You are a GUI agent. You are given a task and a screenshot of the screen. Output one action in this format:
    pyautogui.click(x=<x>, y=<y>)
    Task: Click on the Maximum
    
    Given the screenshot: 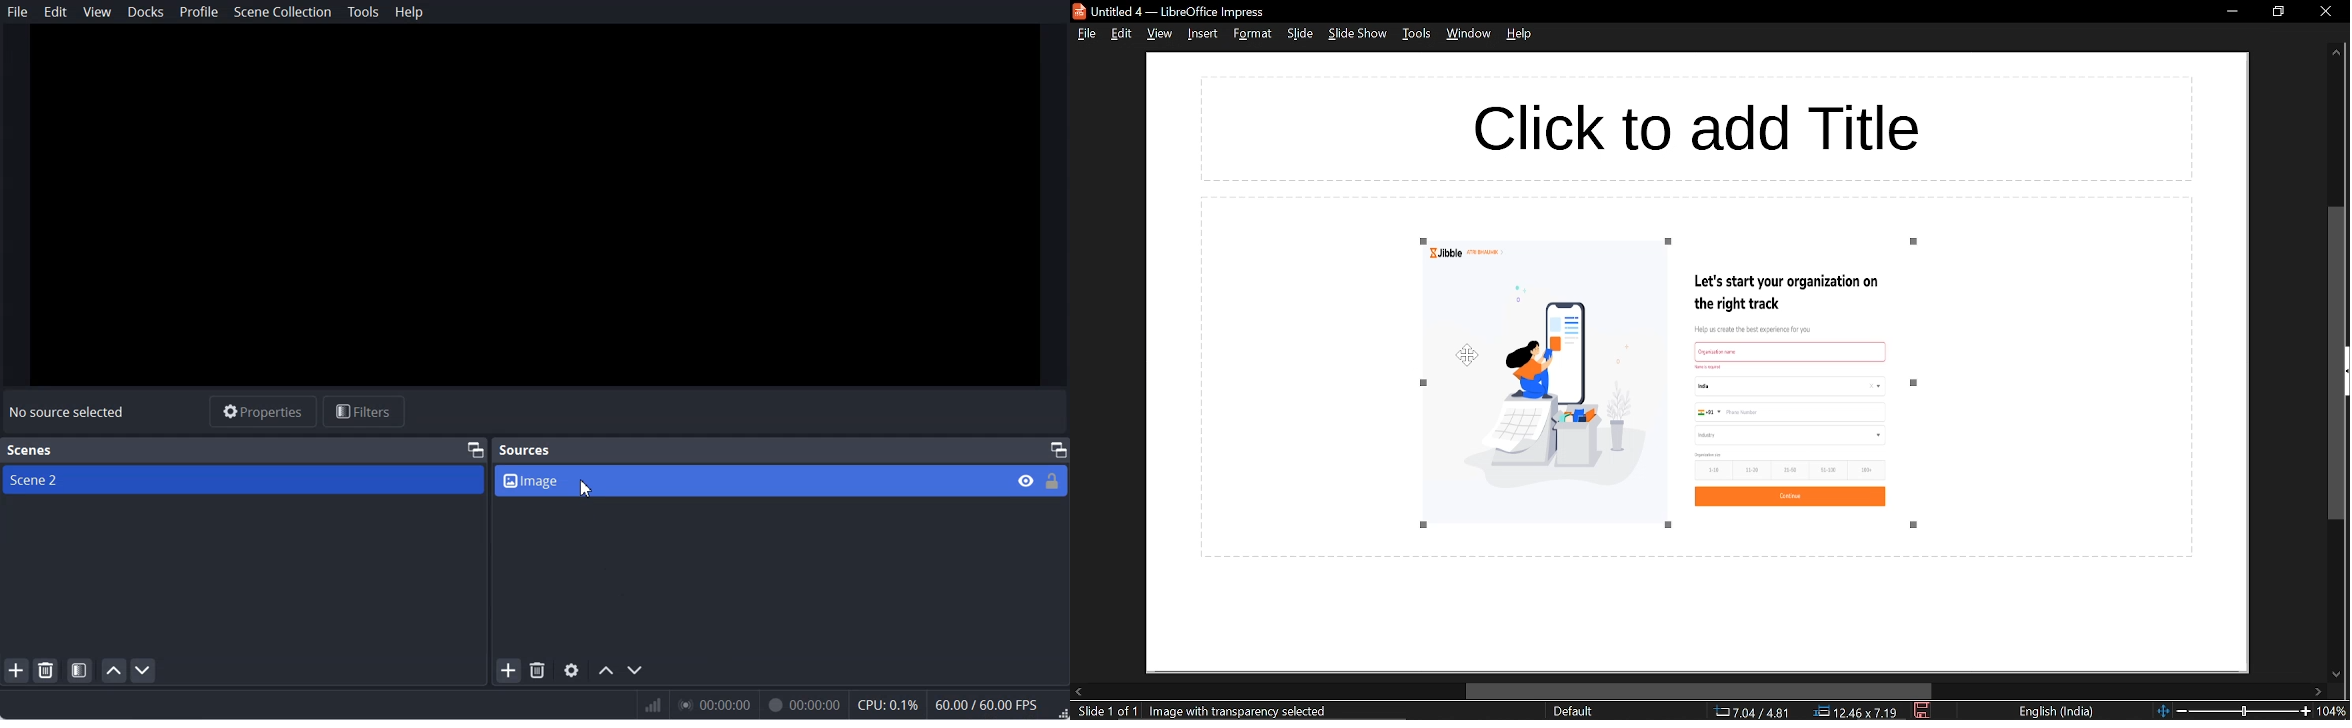 What is the action you would take?
    pyautogui.click(x=1058, y=448)
    